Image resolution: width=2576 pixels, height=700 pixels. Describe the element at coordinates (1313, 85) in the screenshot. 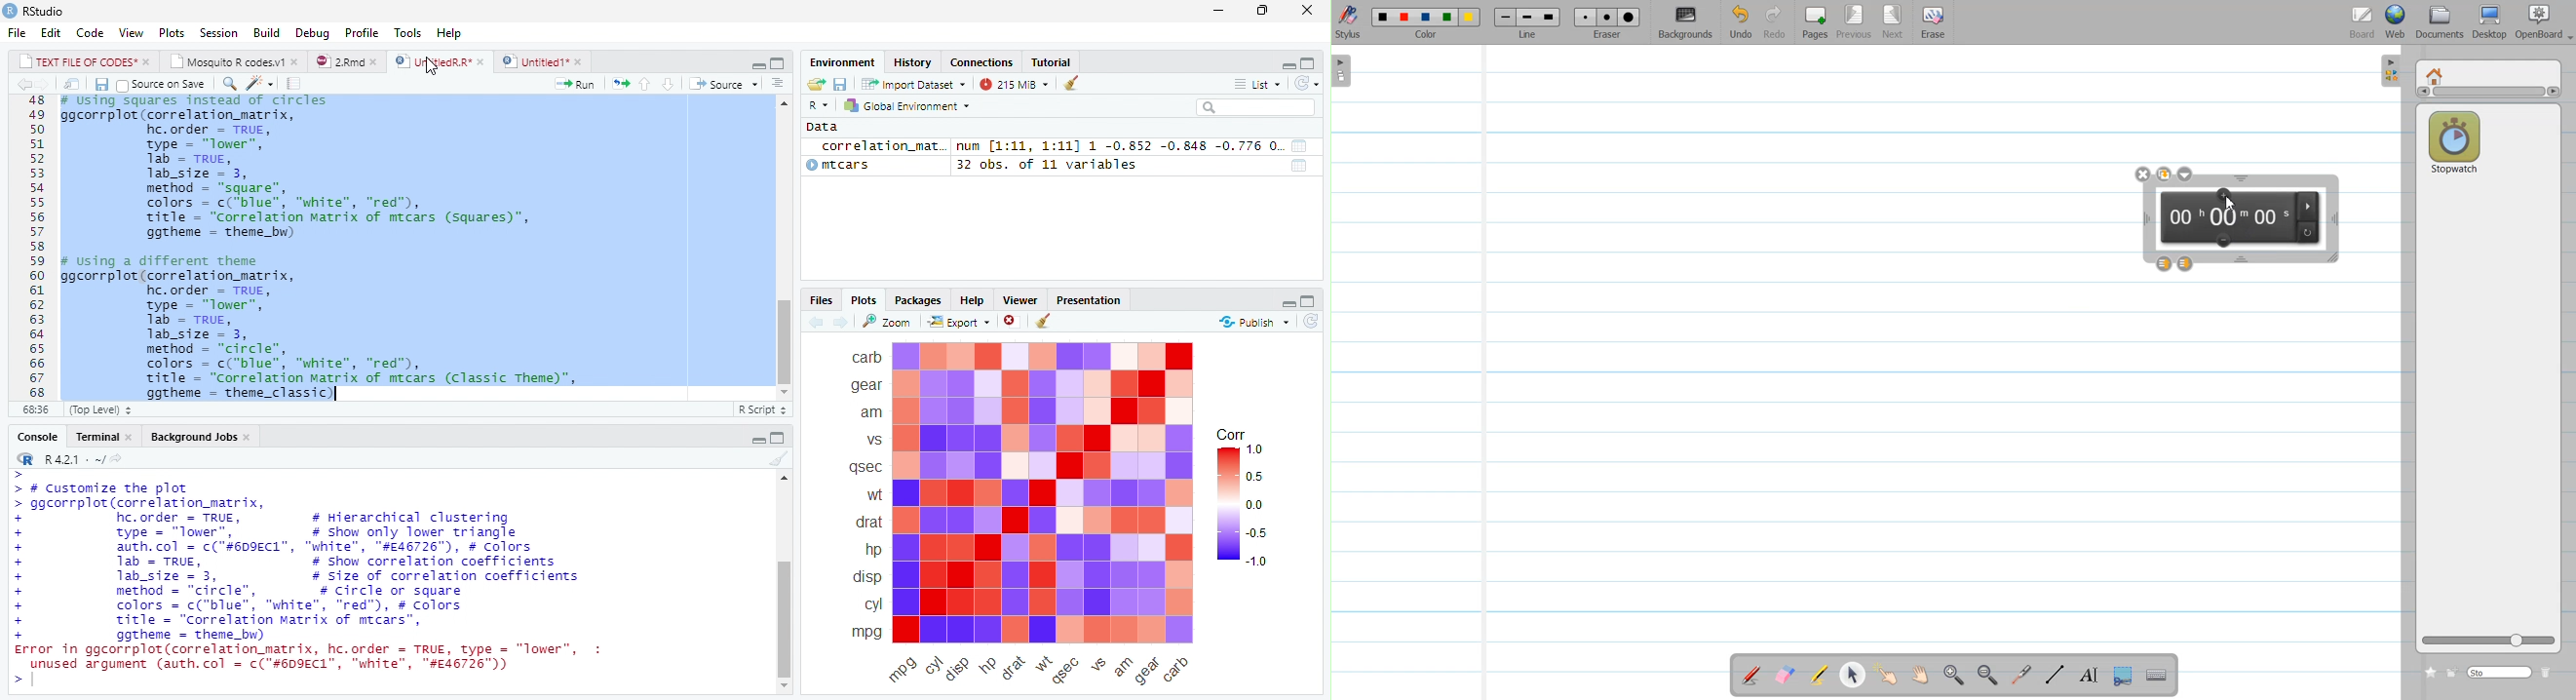

I see `refresh` at that location.